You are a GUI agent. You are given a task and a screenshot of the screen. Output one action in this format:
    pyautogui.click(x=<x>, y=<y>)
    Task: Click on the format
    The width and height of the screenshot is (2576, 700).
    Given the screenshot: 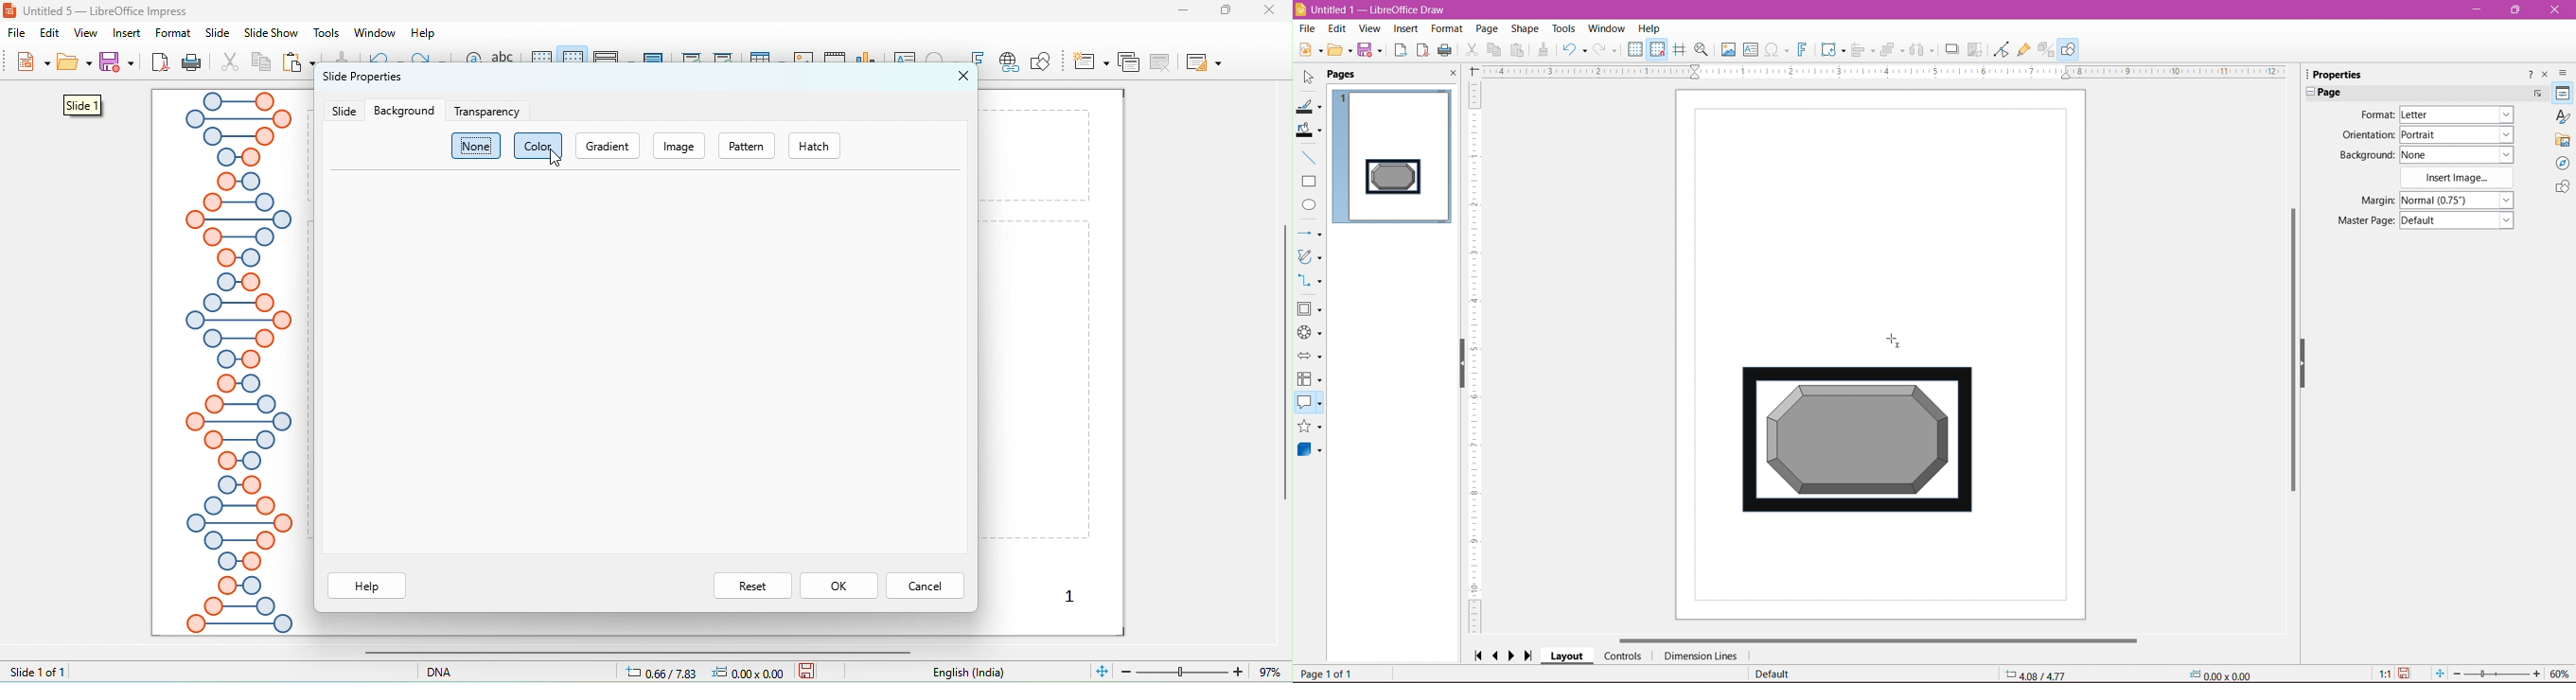 What is the action you would take?
    pyautogui.click(x=173, y=33)
    